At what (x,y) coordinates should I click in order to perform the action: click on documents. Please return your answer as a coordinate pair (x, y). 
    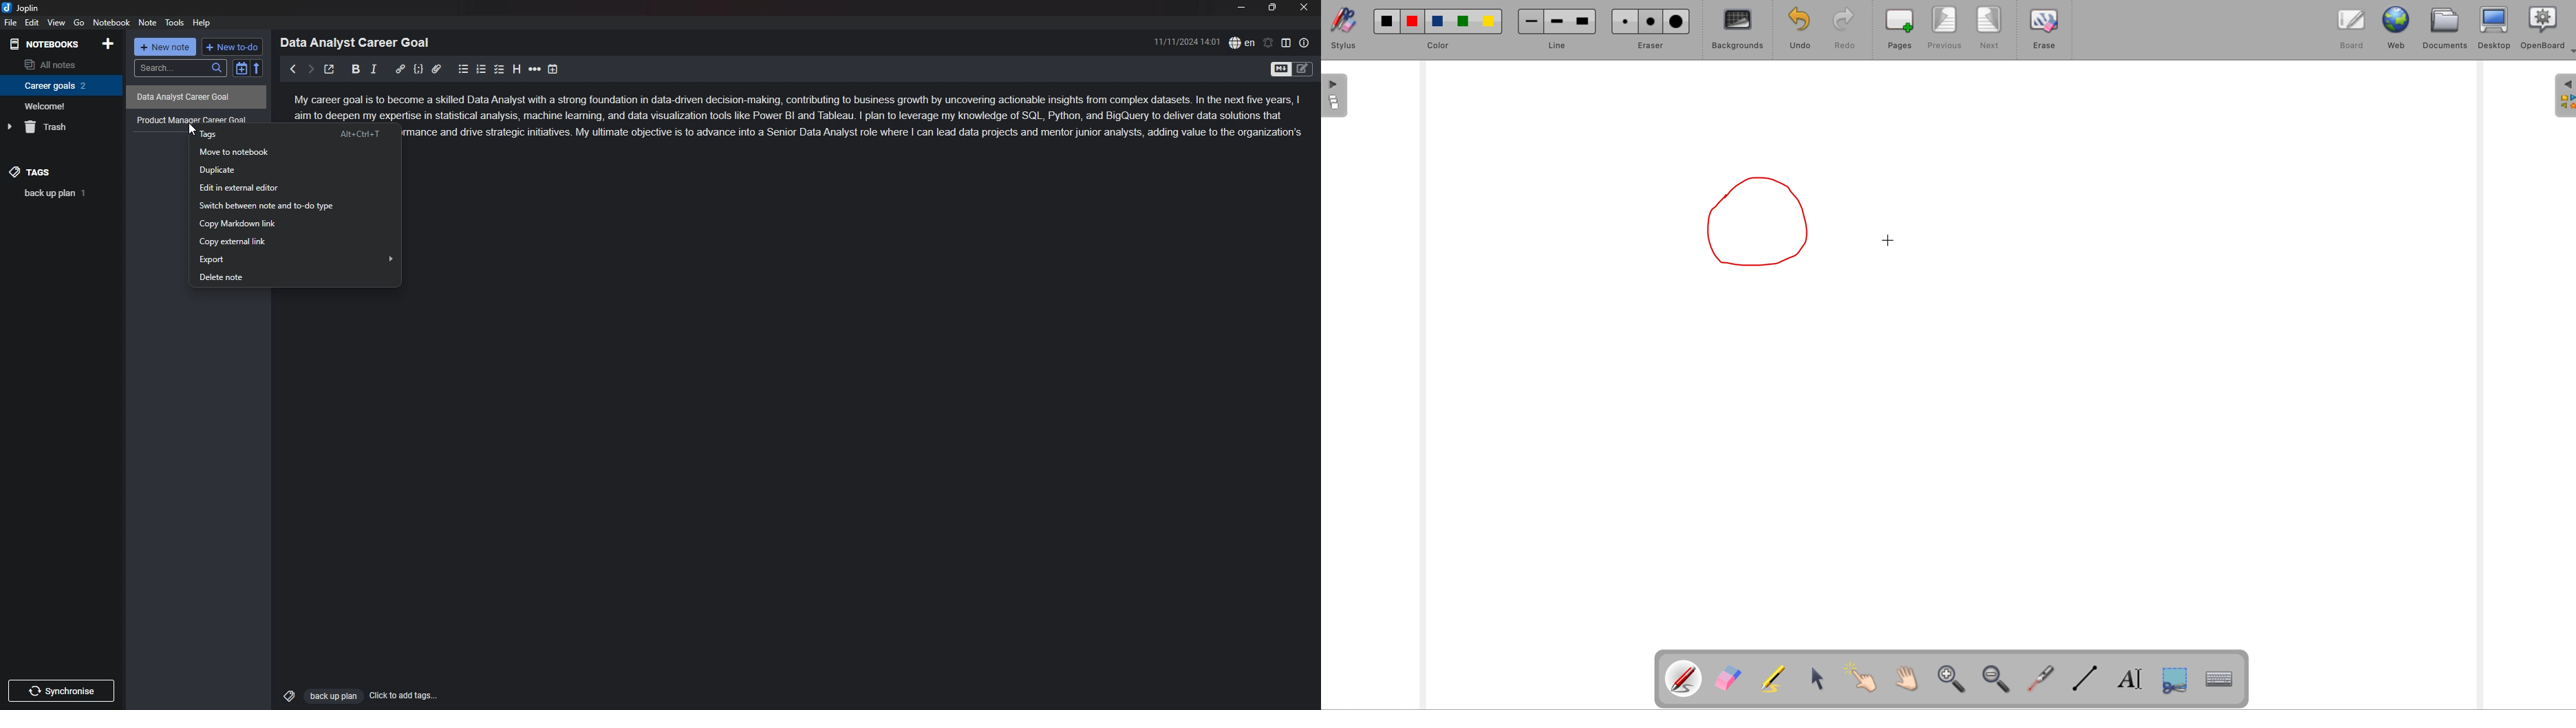
    Looking at the image, I should click on (2447, 29).